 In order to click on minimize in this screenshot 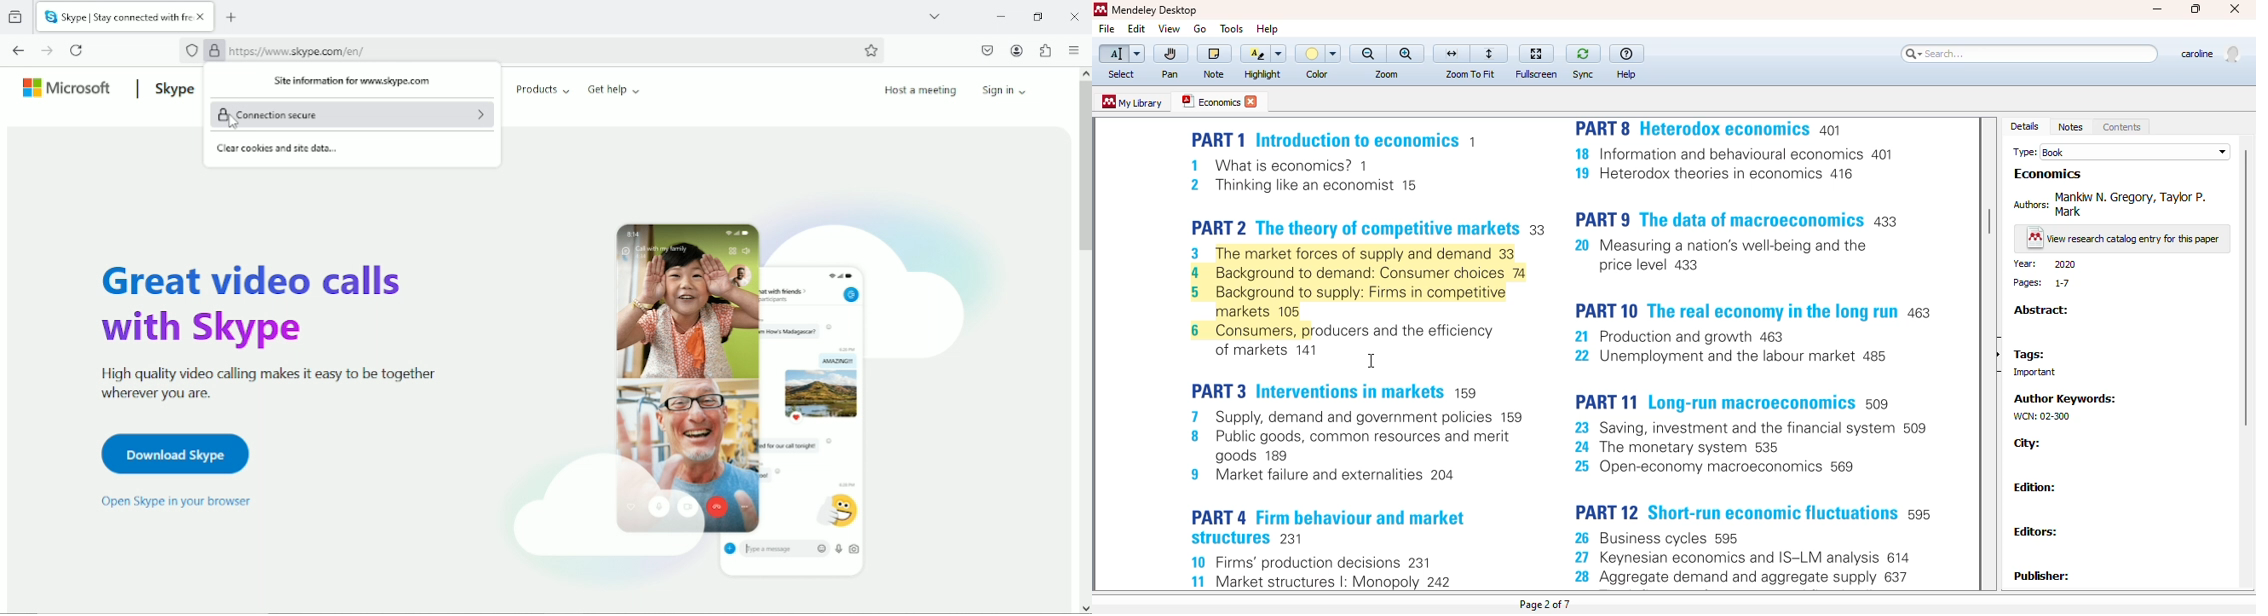, I will do `click(2159, 9)`.